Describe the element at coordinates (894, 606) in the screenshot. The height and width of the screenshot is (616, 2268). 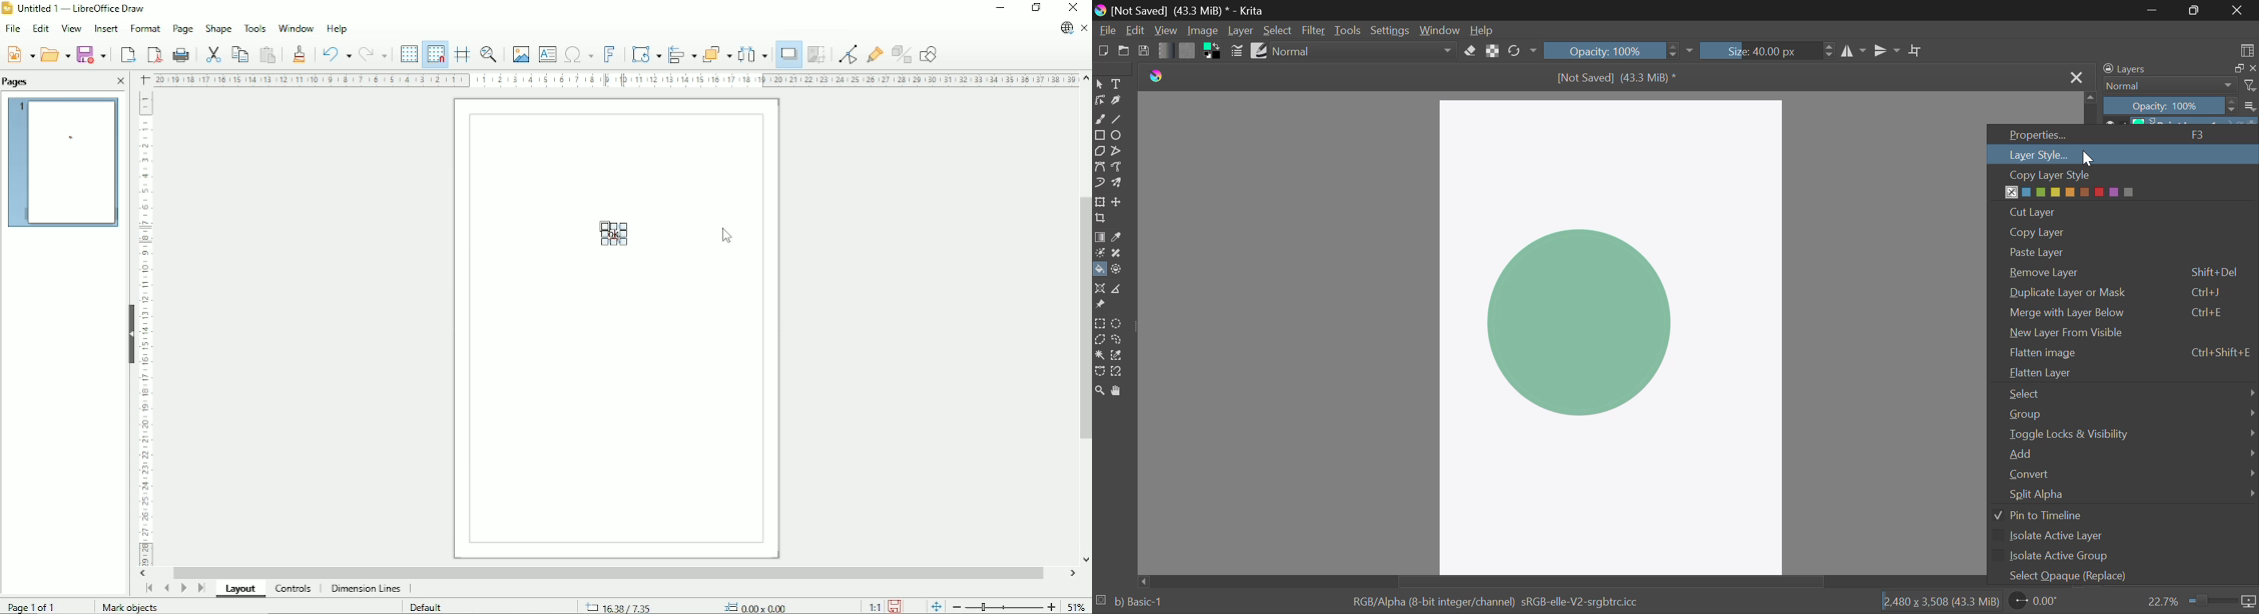
I see `Save` at that location.